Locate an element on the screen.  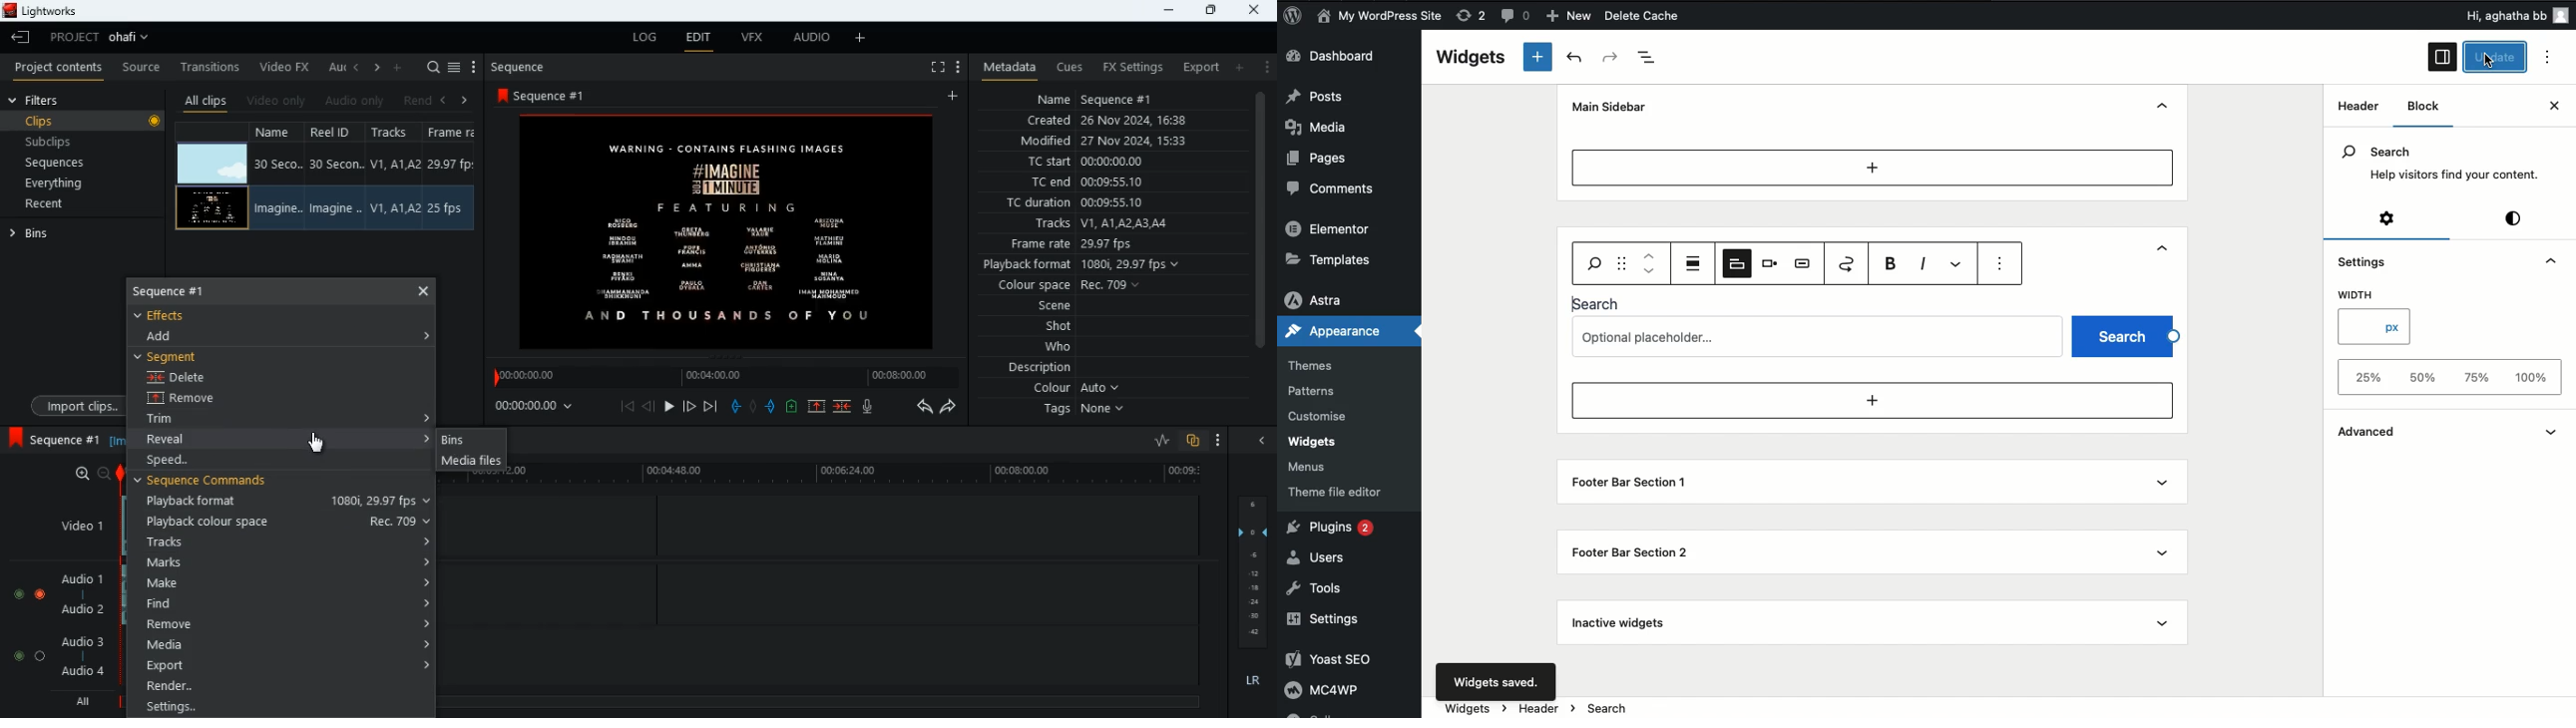
Plugins 2 is located at coordinates (1338, 529).